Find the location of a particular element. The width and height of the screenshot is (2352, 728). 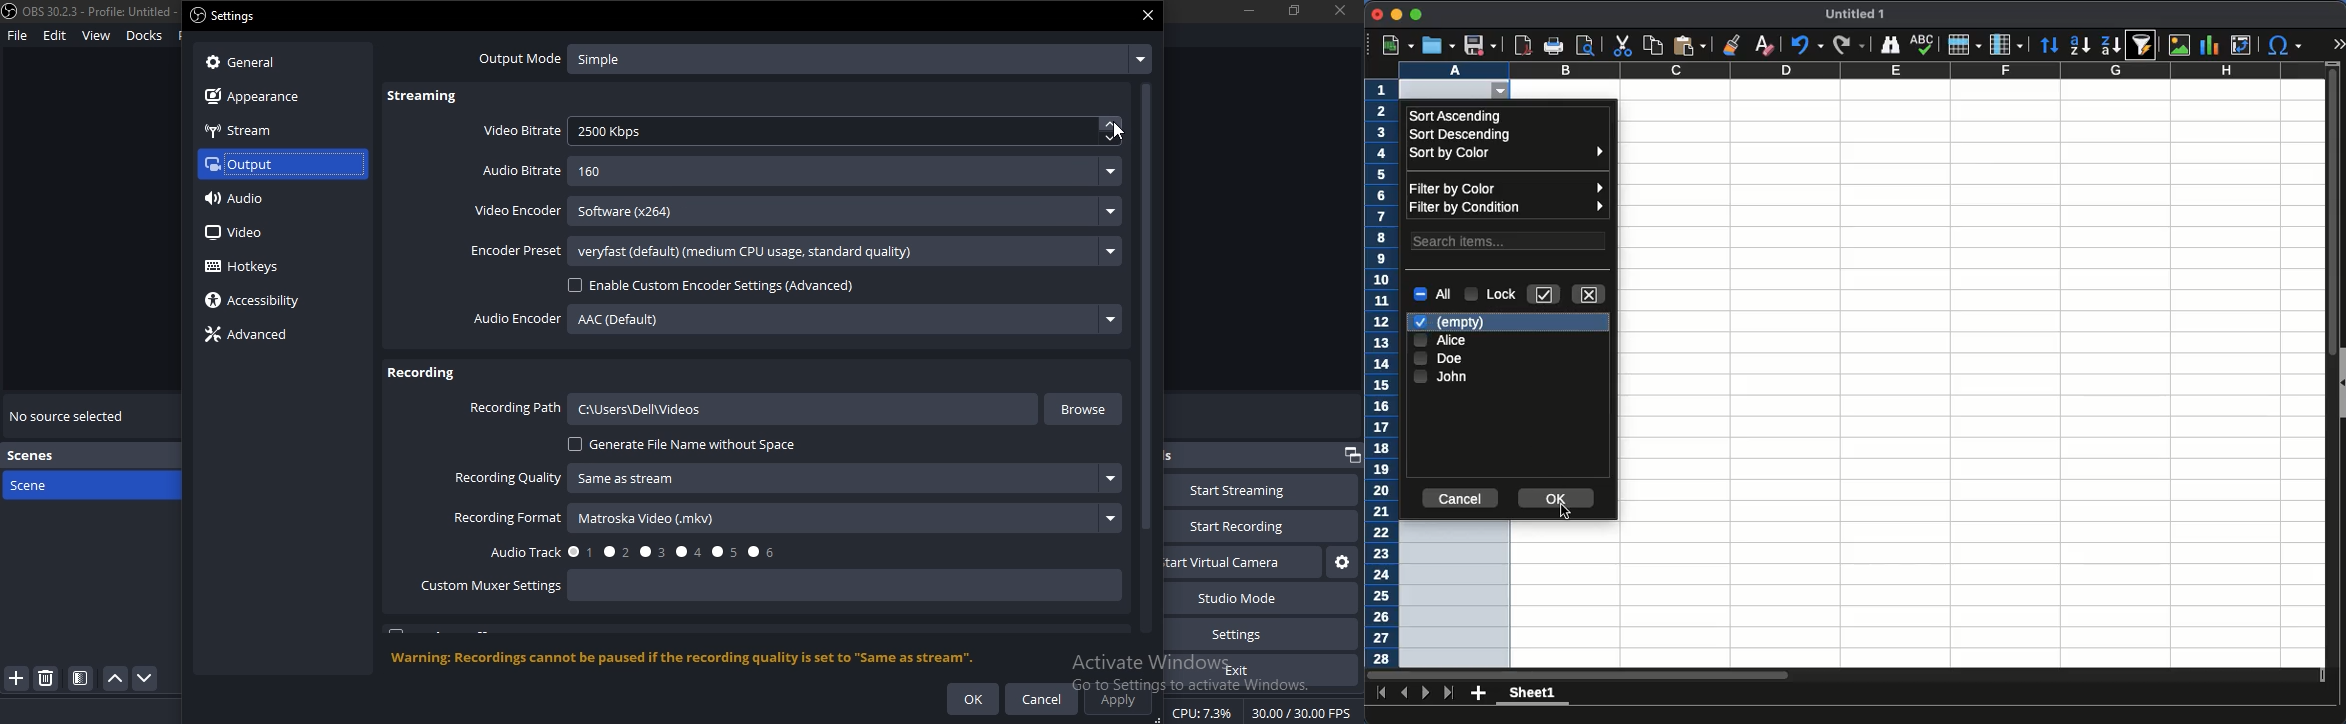

view is located at coordinates (95, 36).